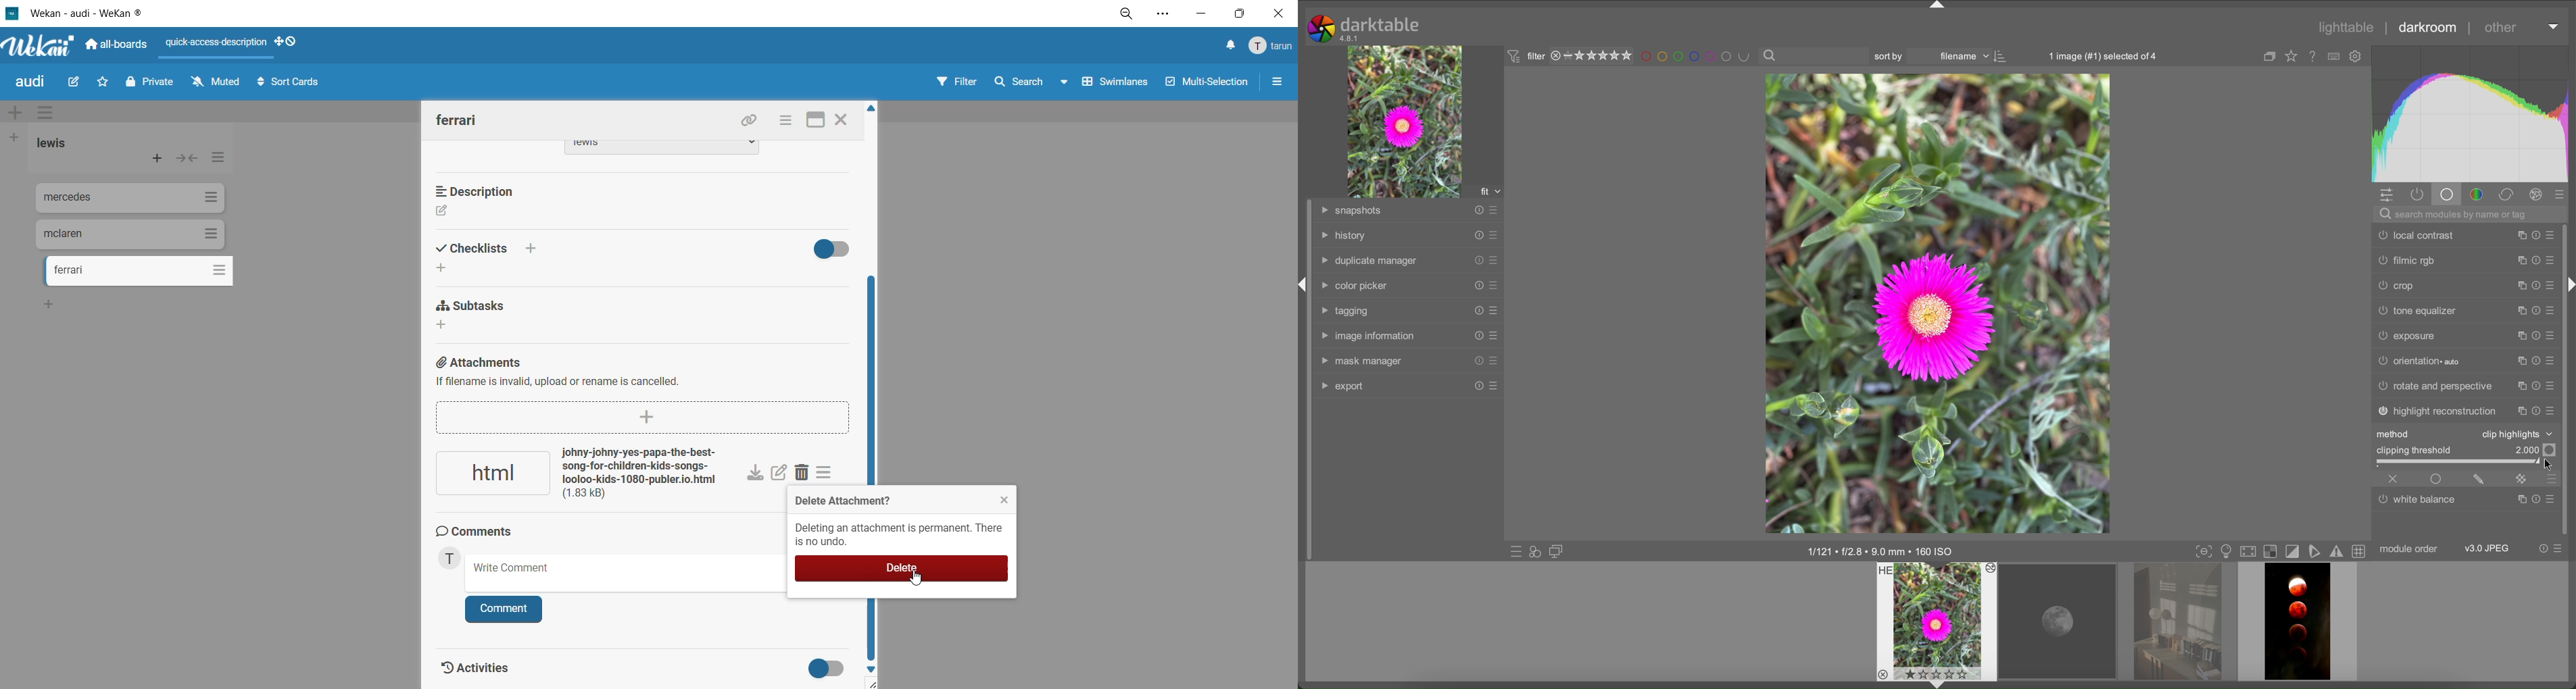  What do you see at coordinates (1366, 336) in the screenshot?
I see `image information tab` at bounding box center [1366, 336].